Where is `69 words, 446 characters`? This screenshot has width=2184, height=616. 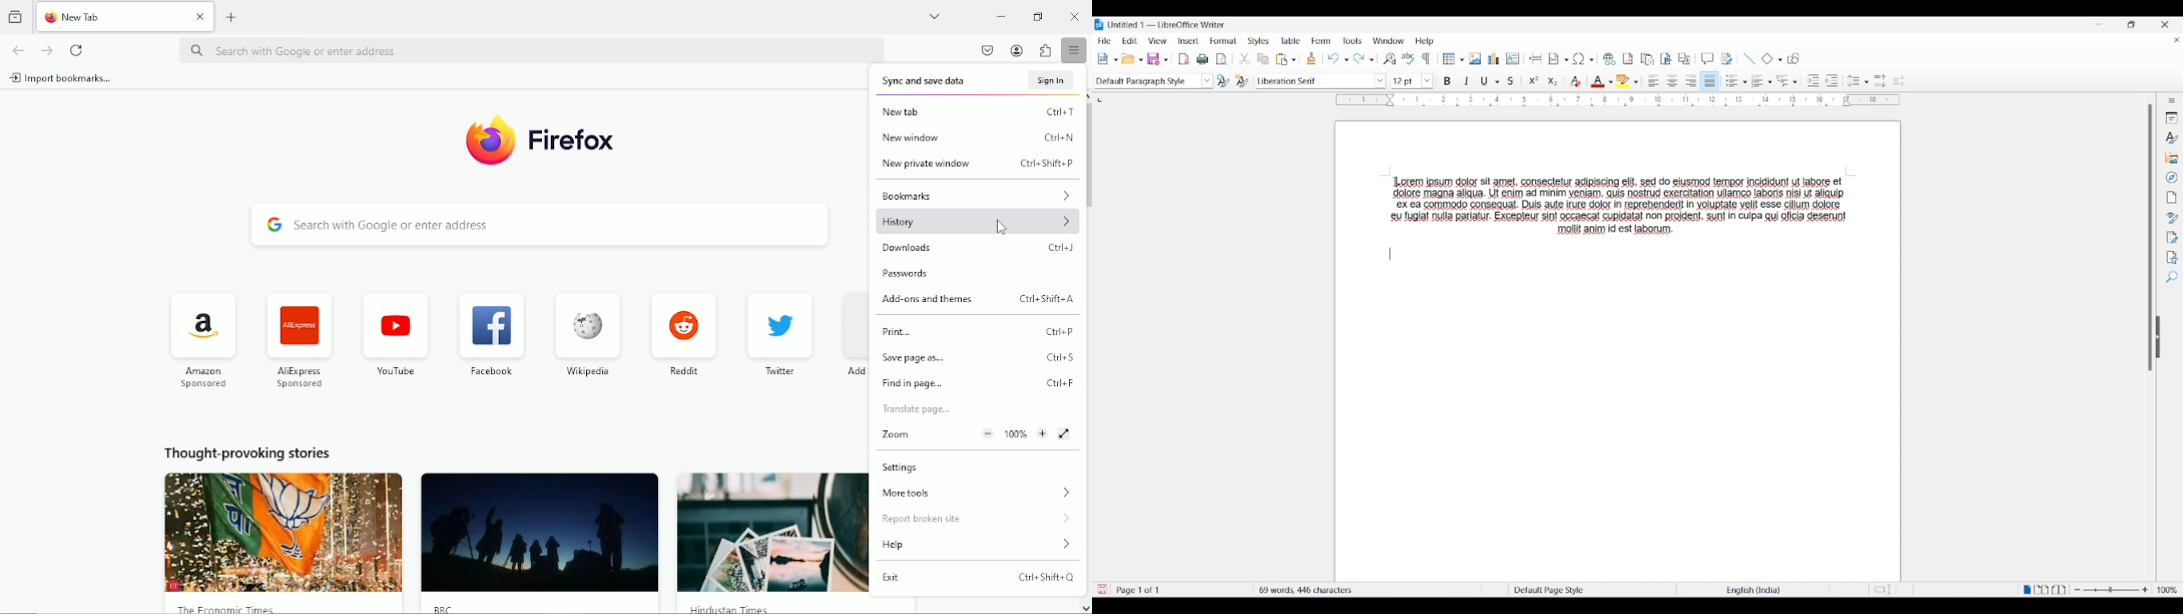 69 words, 446 characters is located at coordinates (1307, 588).